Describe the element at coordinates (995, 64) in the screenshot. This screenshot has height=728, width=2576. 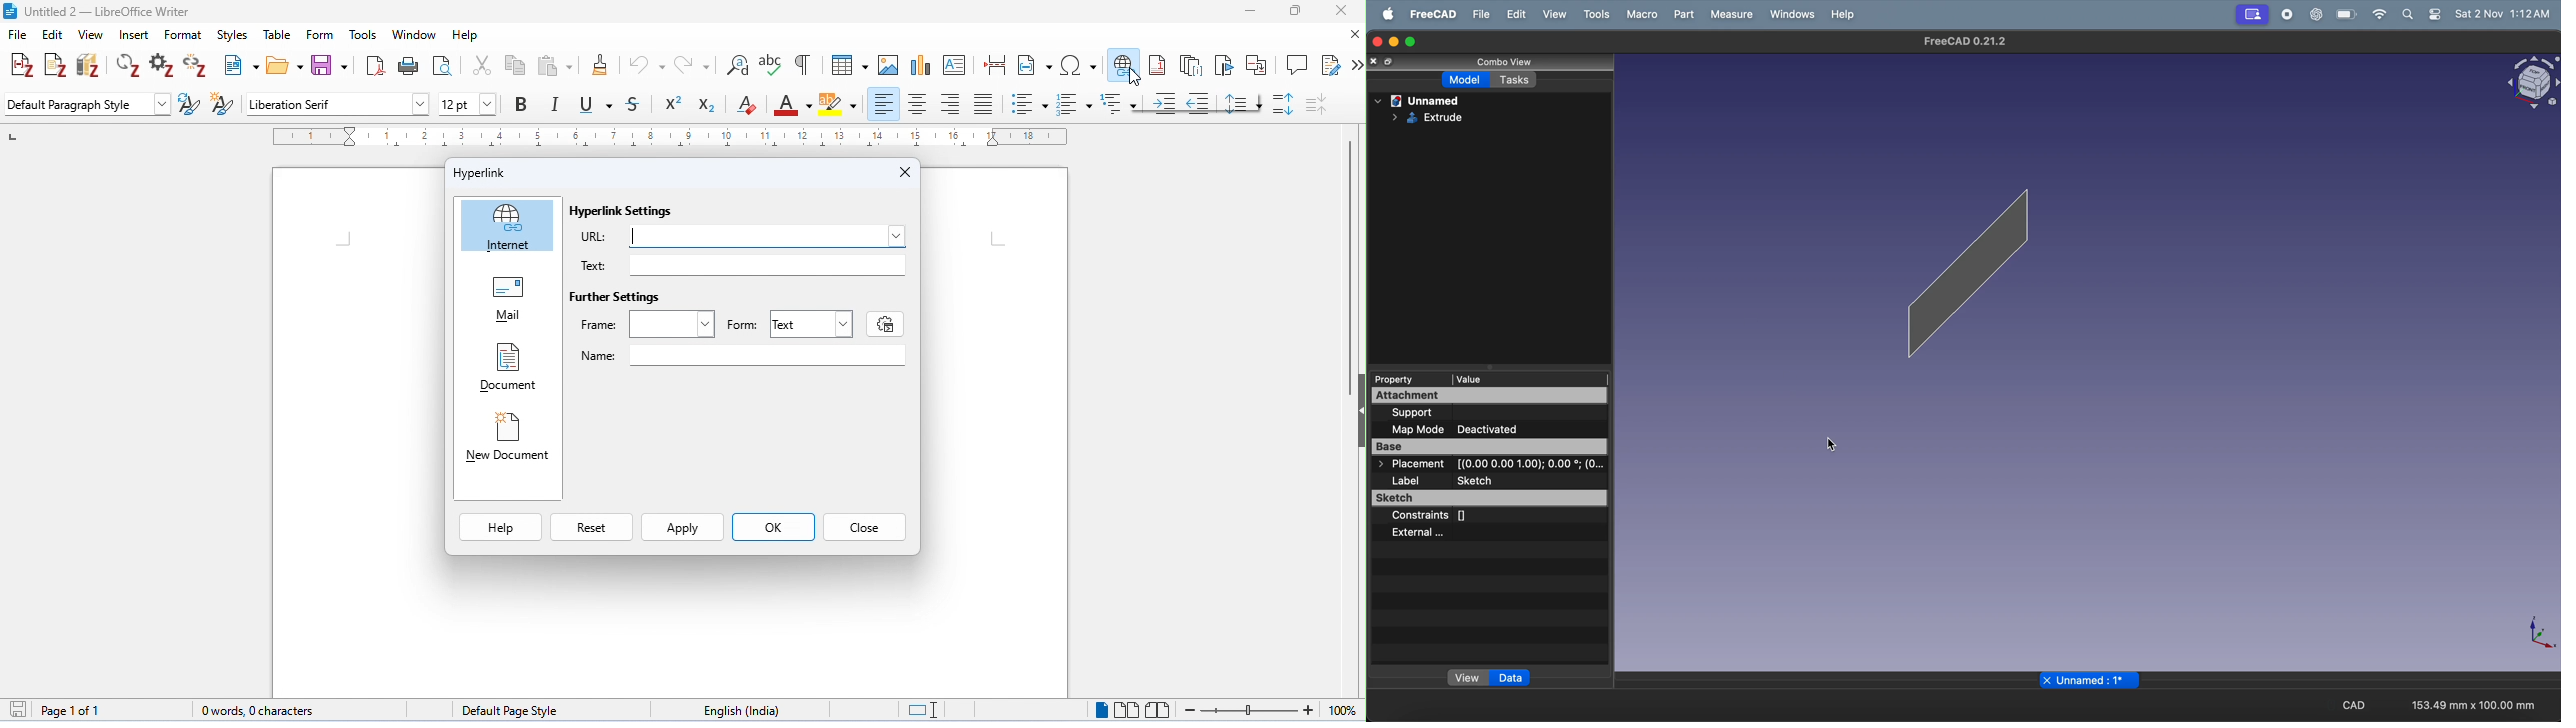
I see `insert page break` at that location.